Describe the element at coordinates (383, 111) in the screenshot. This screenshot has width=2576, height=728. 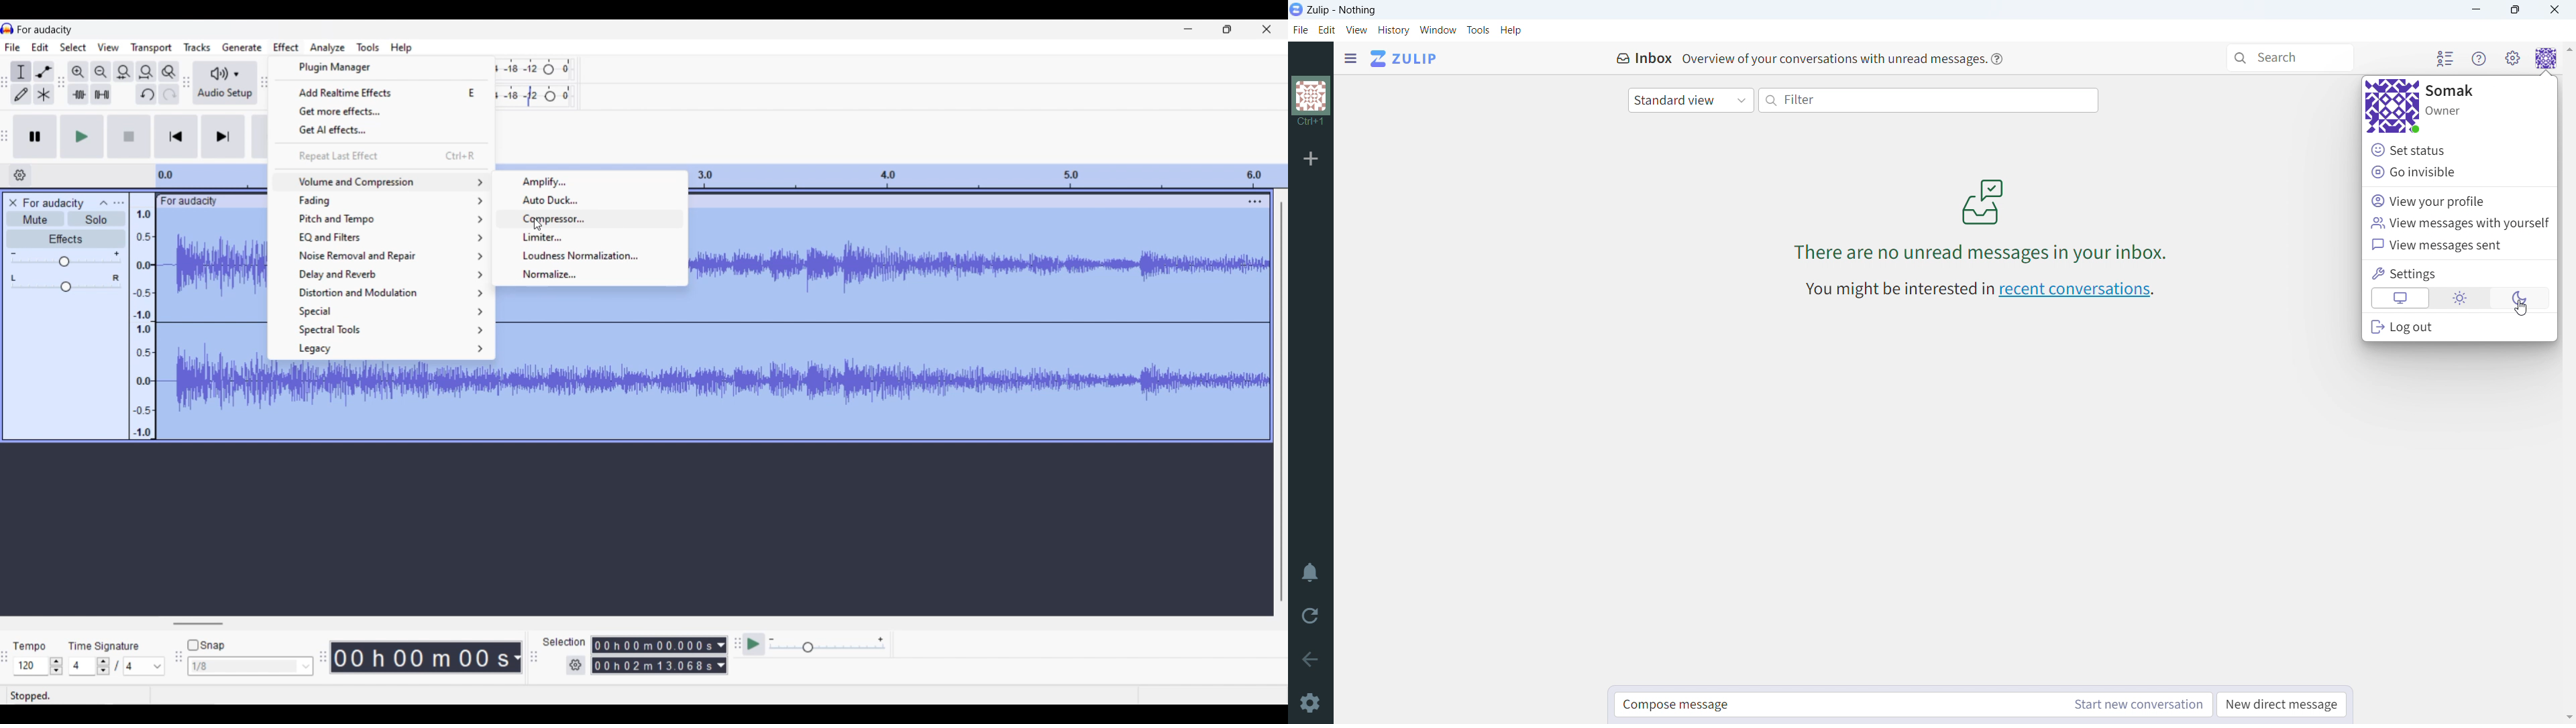
I see `Get more effects` at that location.